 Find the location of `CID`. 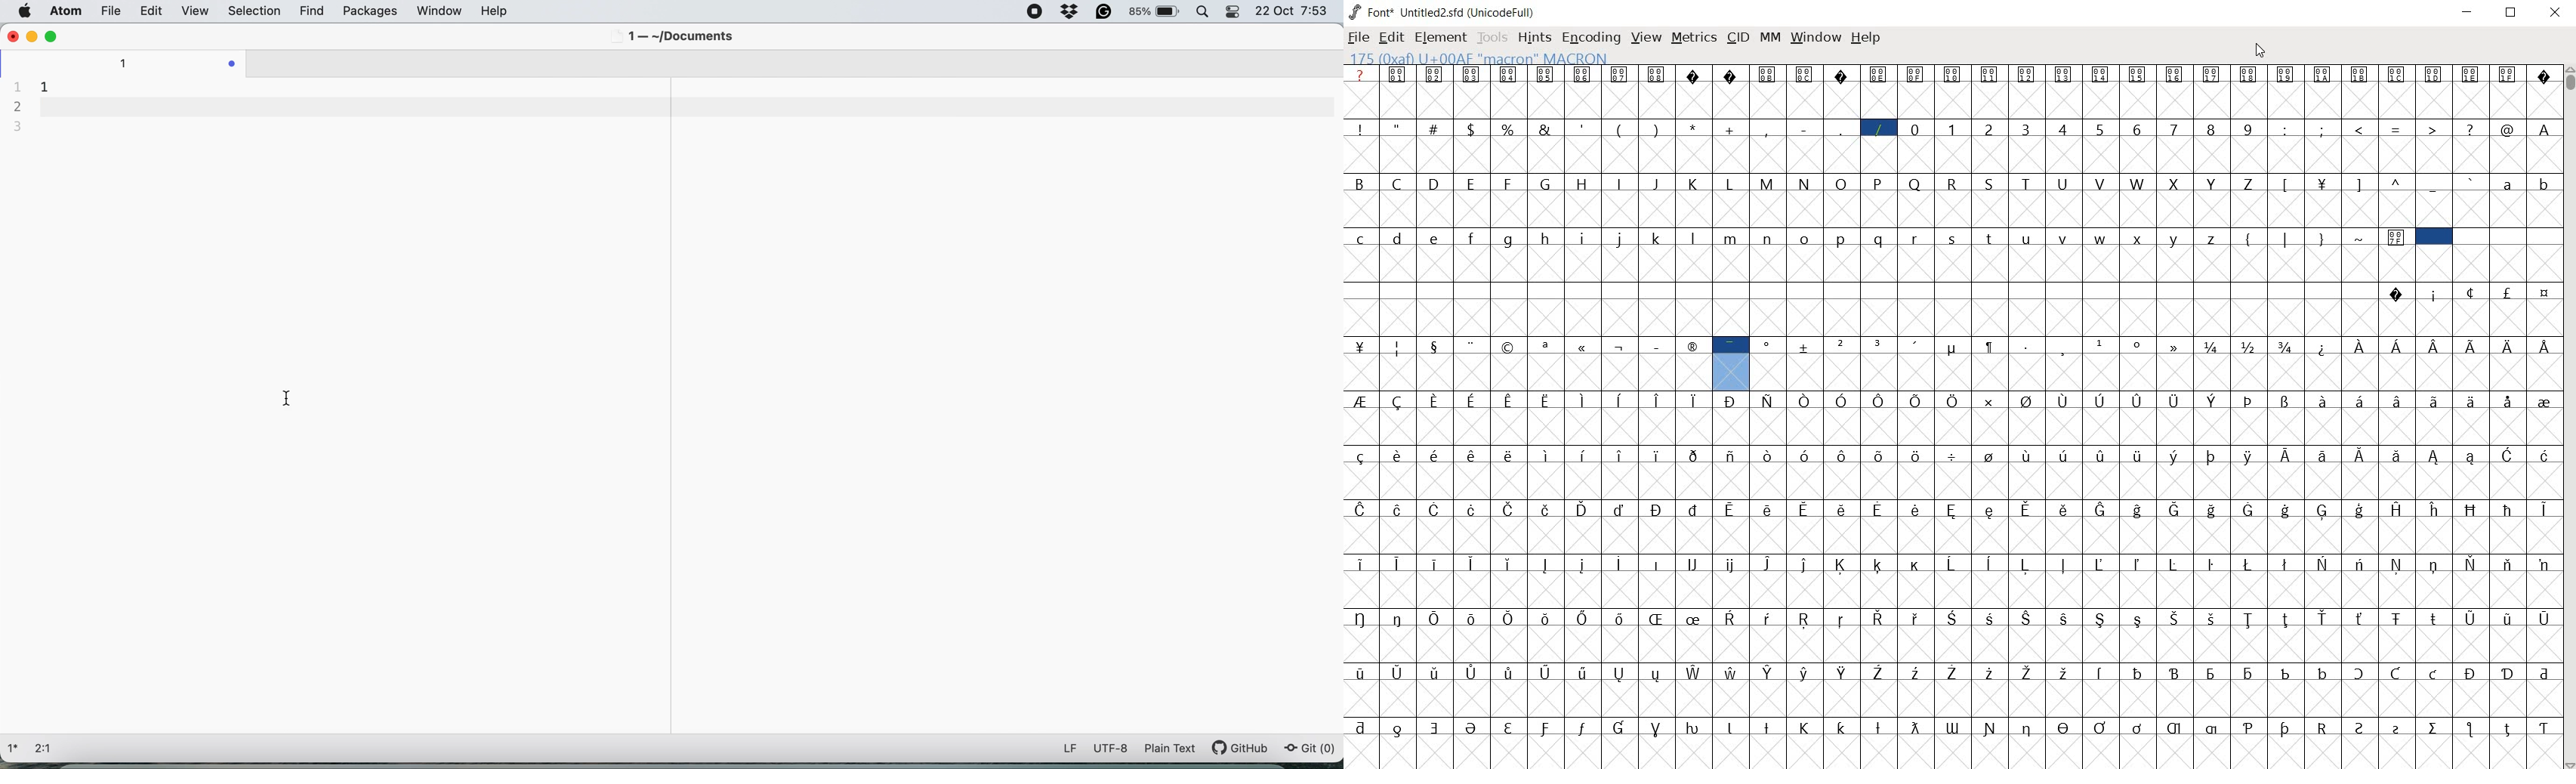

CID is located at coordinates (1738, 40).